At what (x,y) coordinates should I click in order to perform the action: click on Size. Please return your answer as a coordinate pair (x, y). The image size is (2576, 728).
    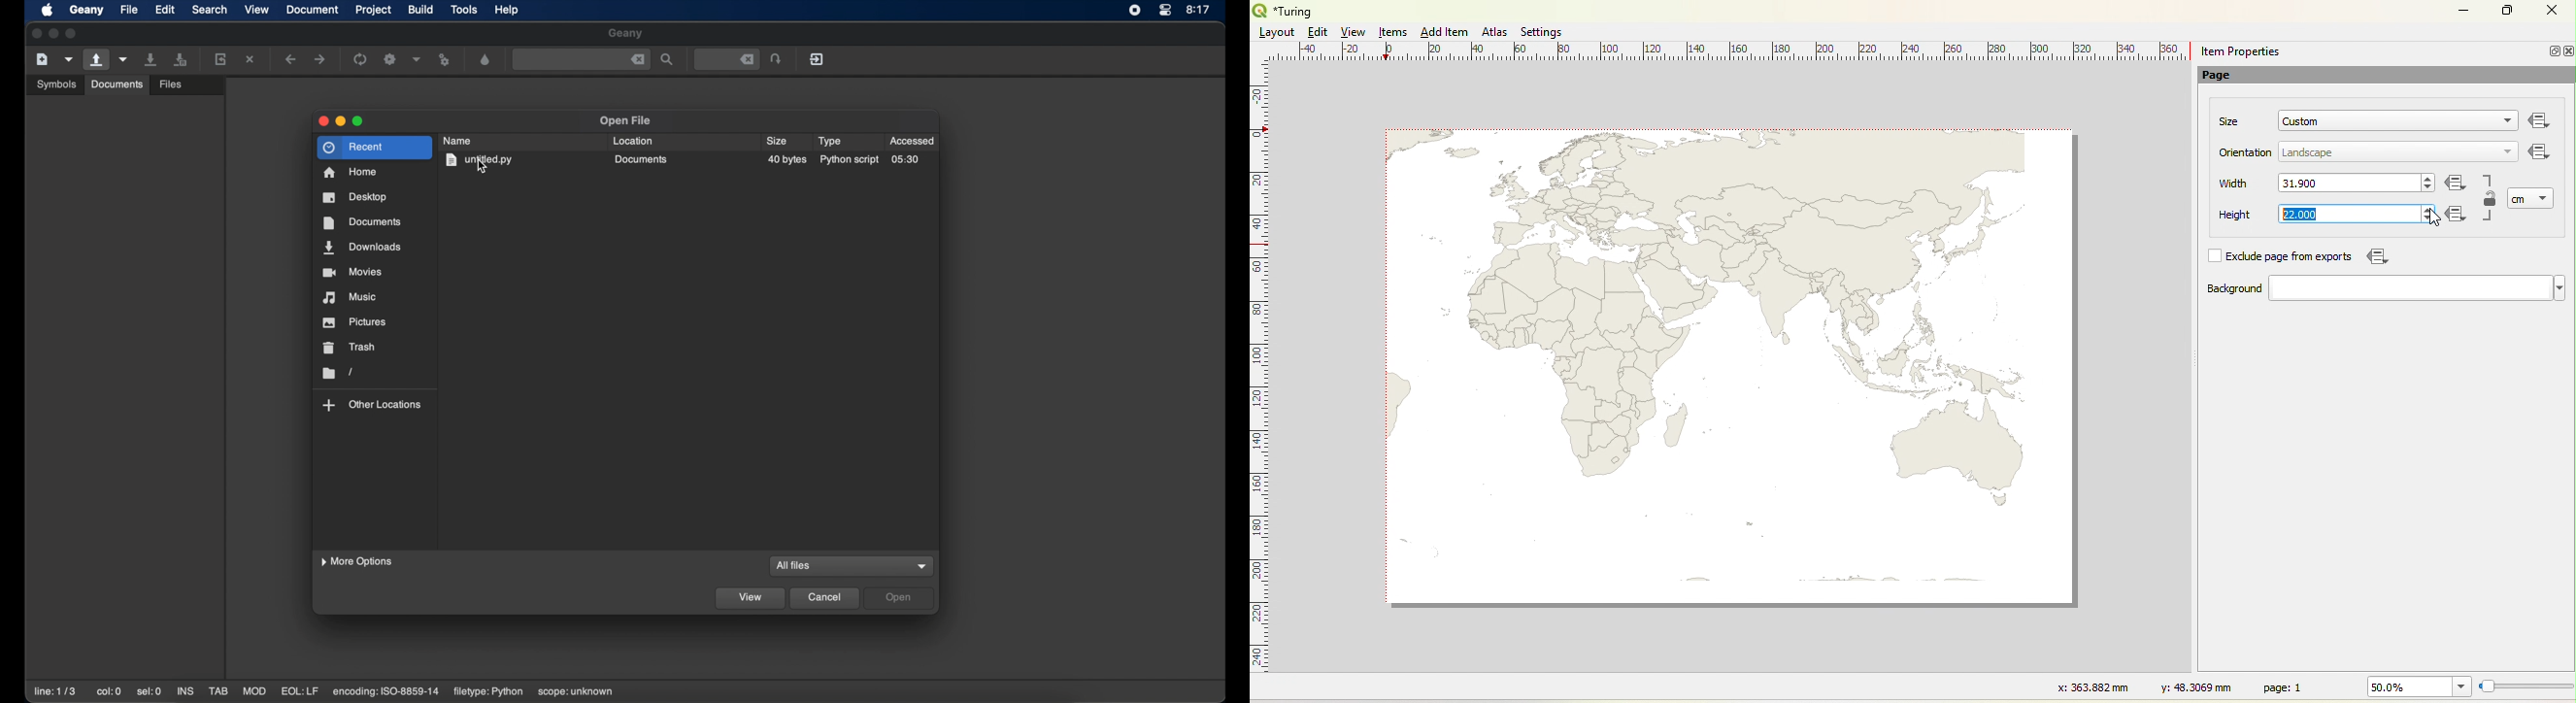
    Looking at the image, I should click on (2230, 121).